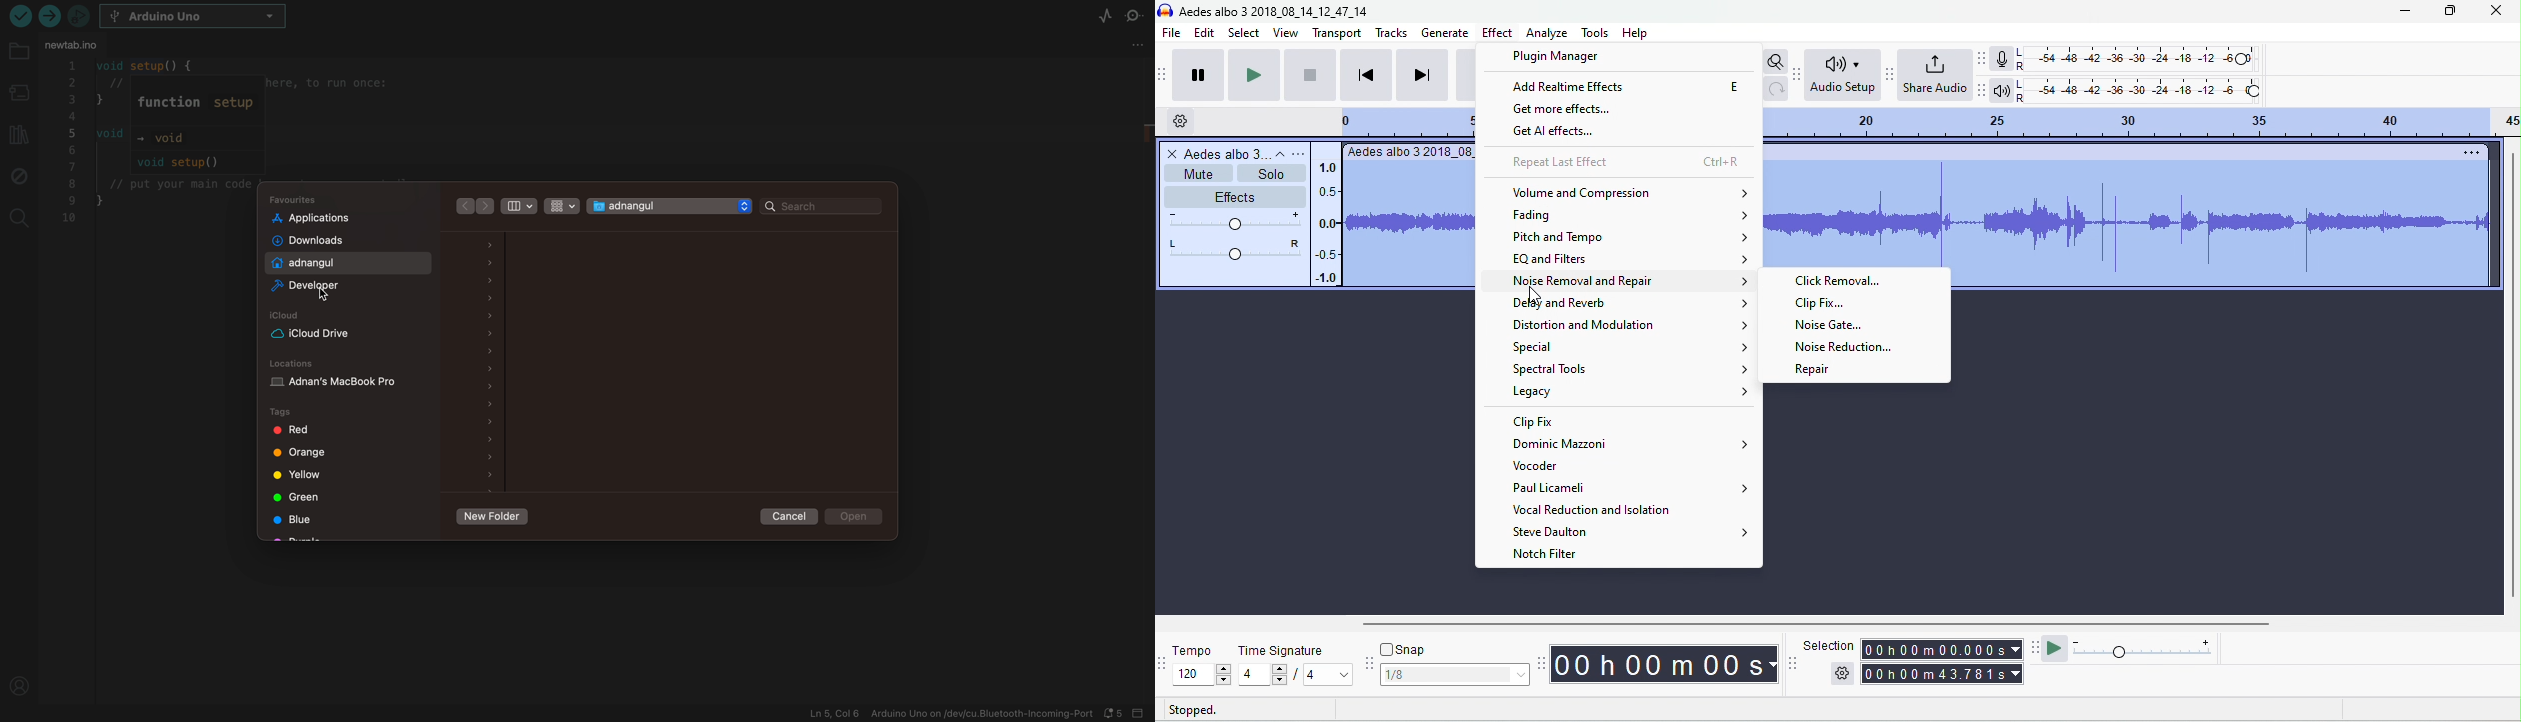 The image size is (2548, 728). What do you see at coordinates (1848, 349) in the screenshot?
I see `noise reduction` at bounding box center [1848, 349].